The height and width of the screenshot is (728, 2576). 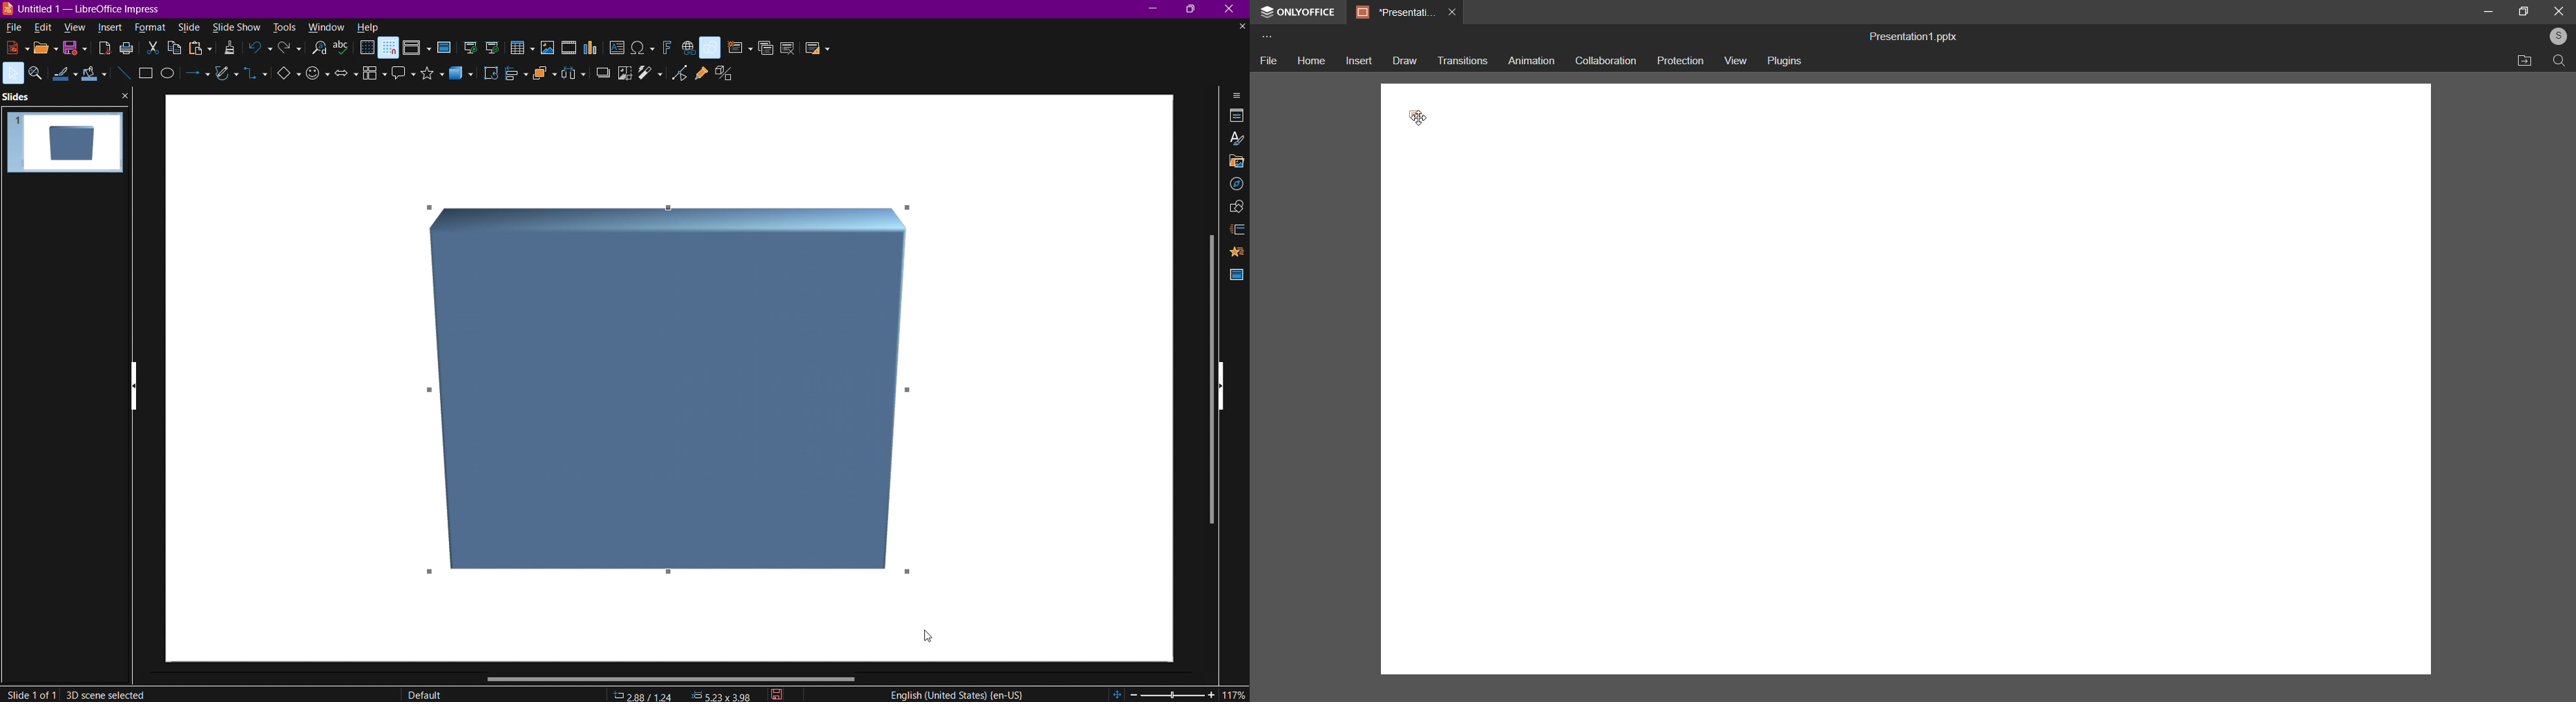 What do you see at coordinates (2523, 11) in the screenshot?
I see `maximize` at bounding box center [2523, 11].